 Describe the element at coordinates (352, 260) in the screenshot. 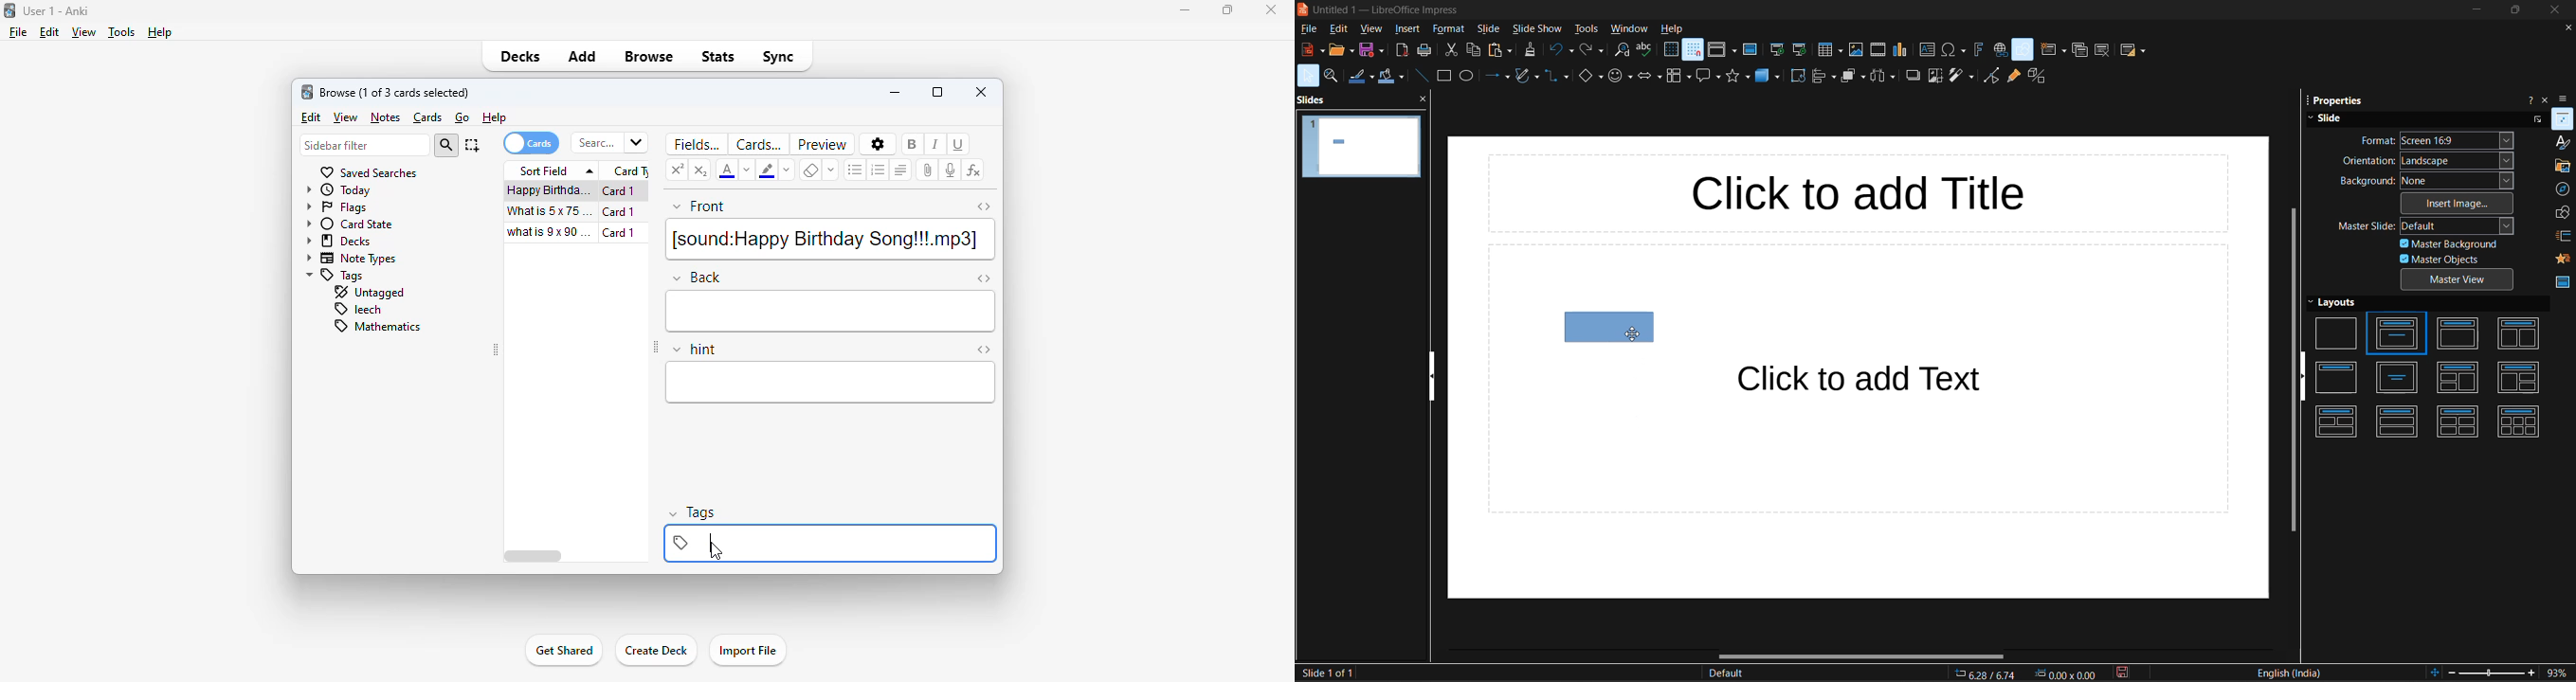

I see `note types` at that location.